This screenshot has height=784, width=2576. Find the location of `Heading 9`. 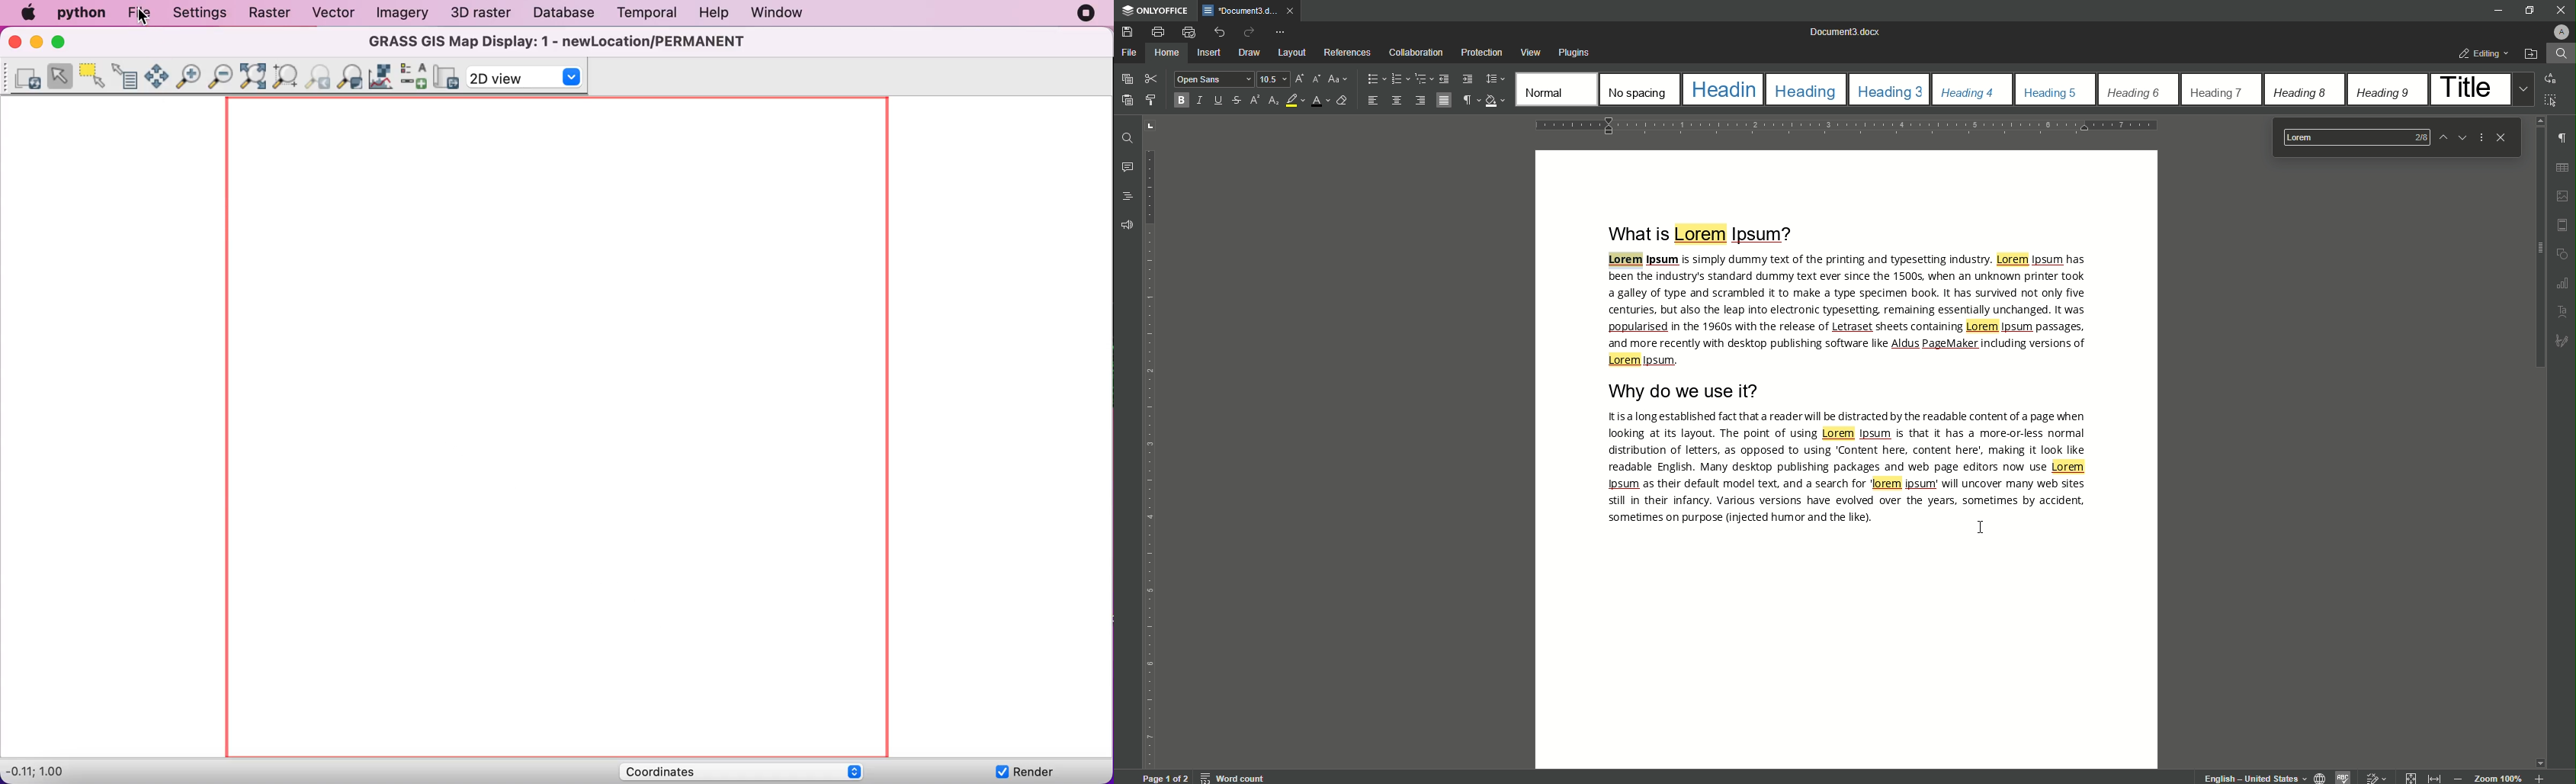

Heading 9 is located at coordinates (2384, 93).